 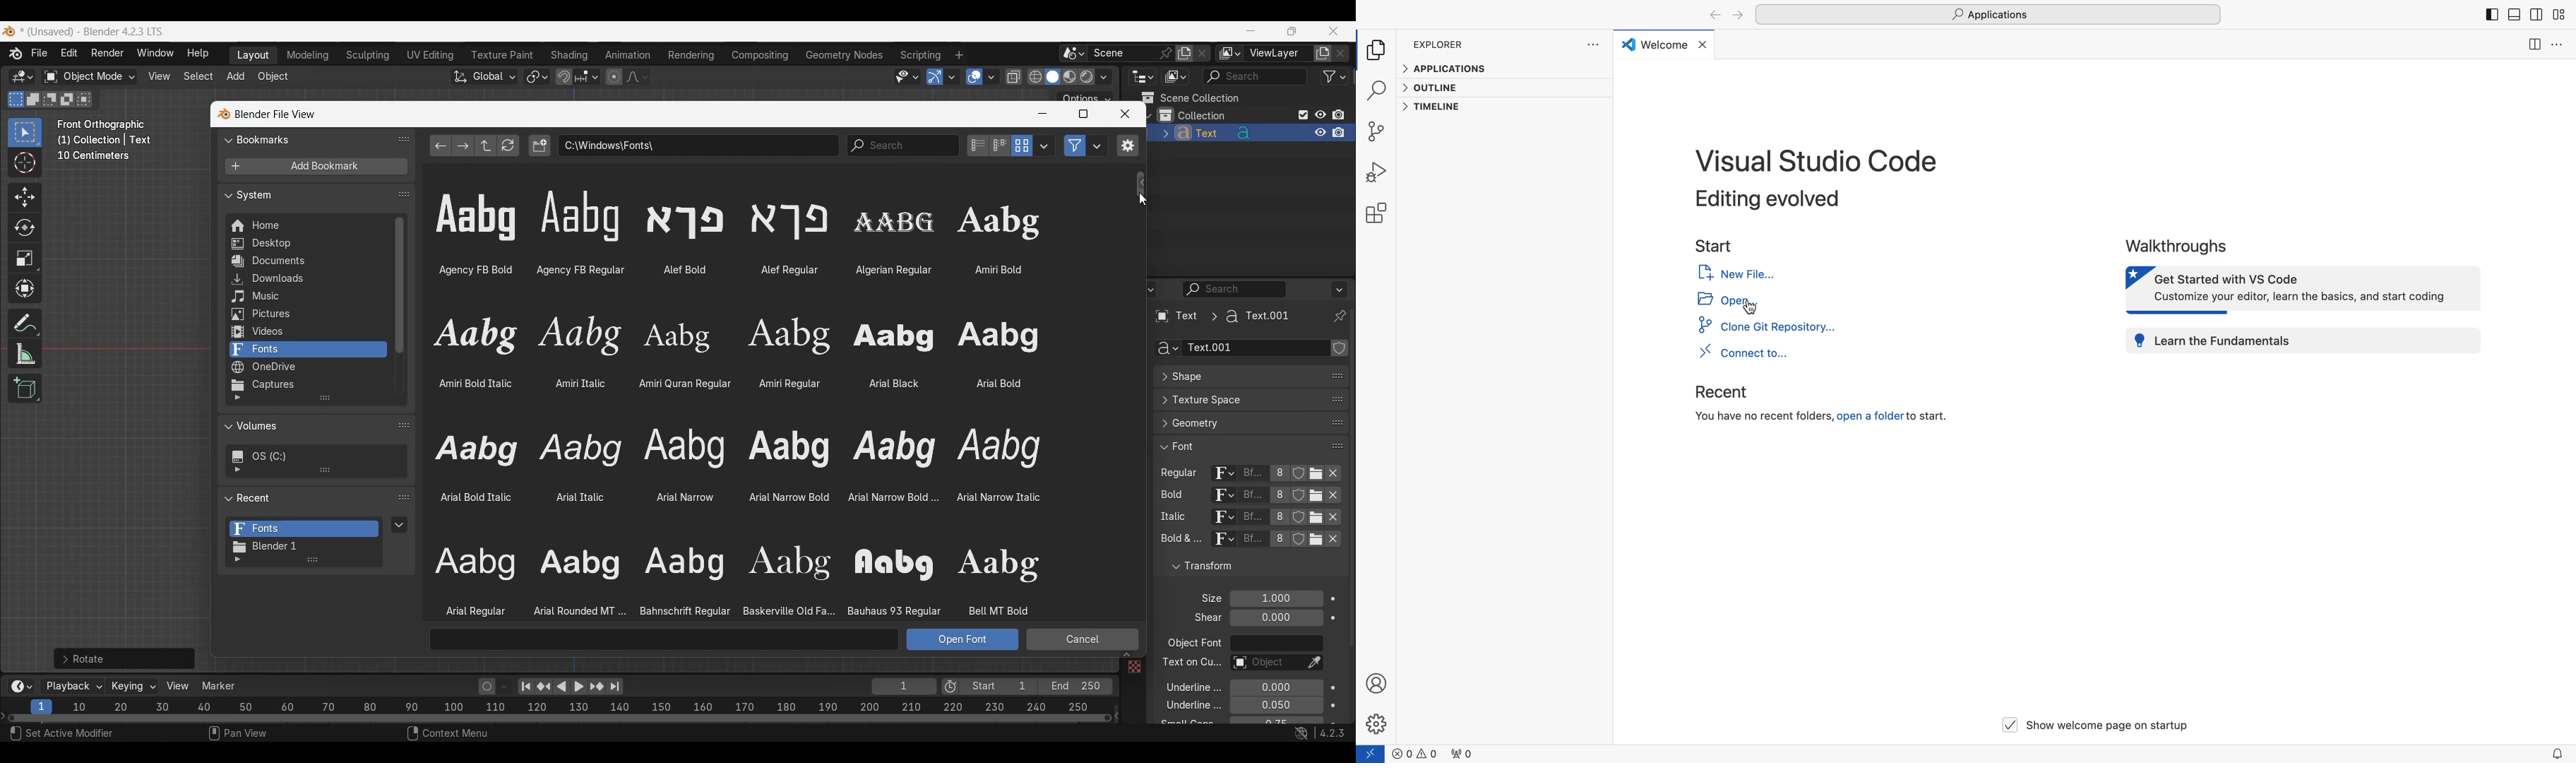 I want to click on type in, so click(x=665, y=639).